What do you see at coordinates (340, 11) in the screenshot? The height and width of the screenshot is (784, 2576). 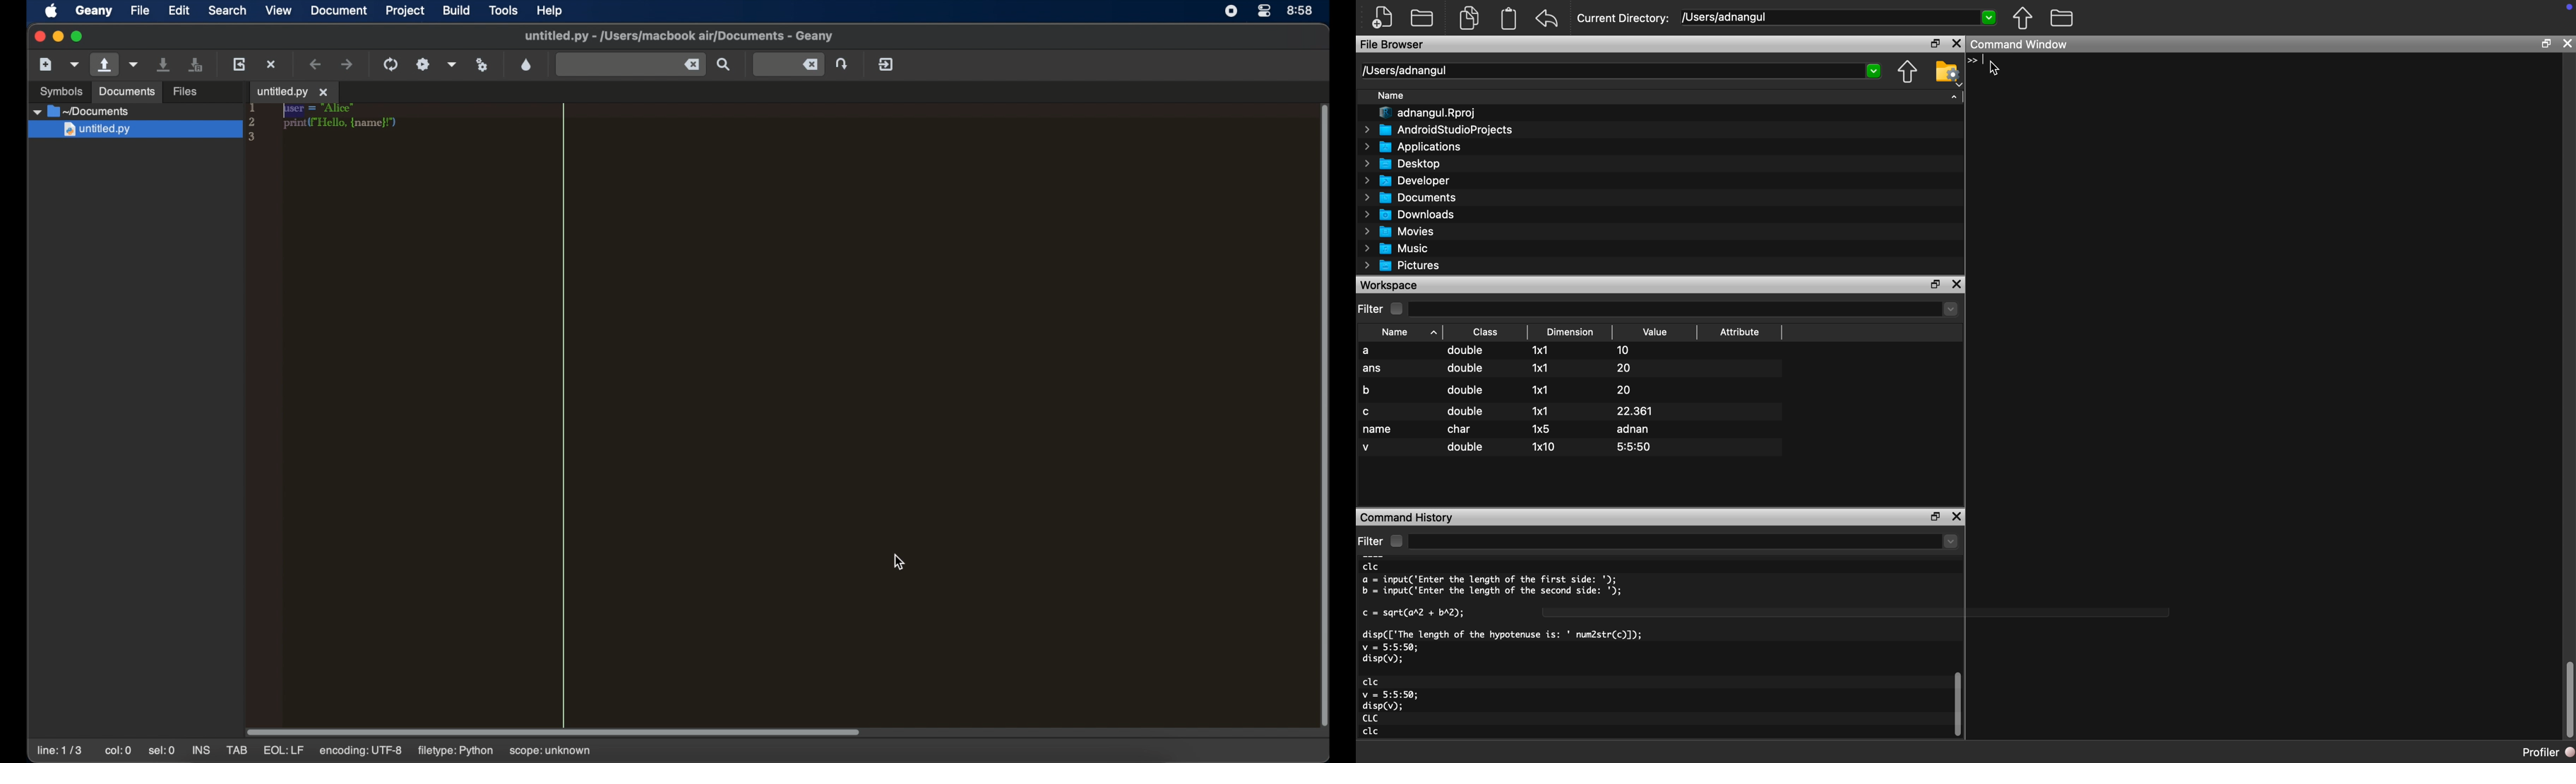 I see `document` at bounding box center [340, 11].